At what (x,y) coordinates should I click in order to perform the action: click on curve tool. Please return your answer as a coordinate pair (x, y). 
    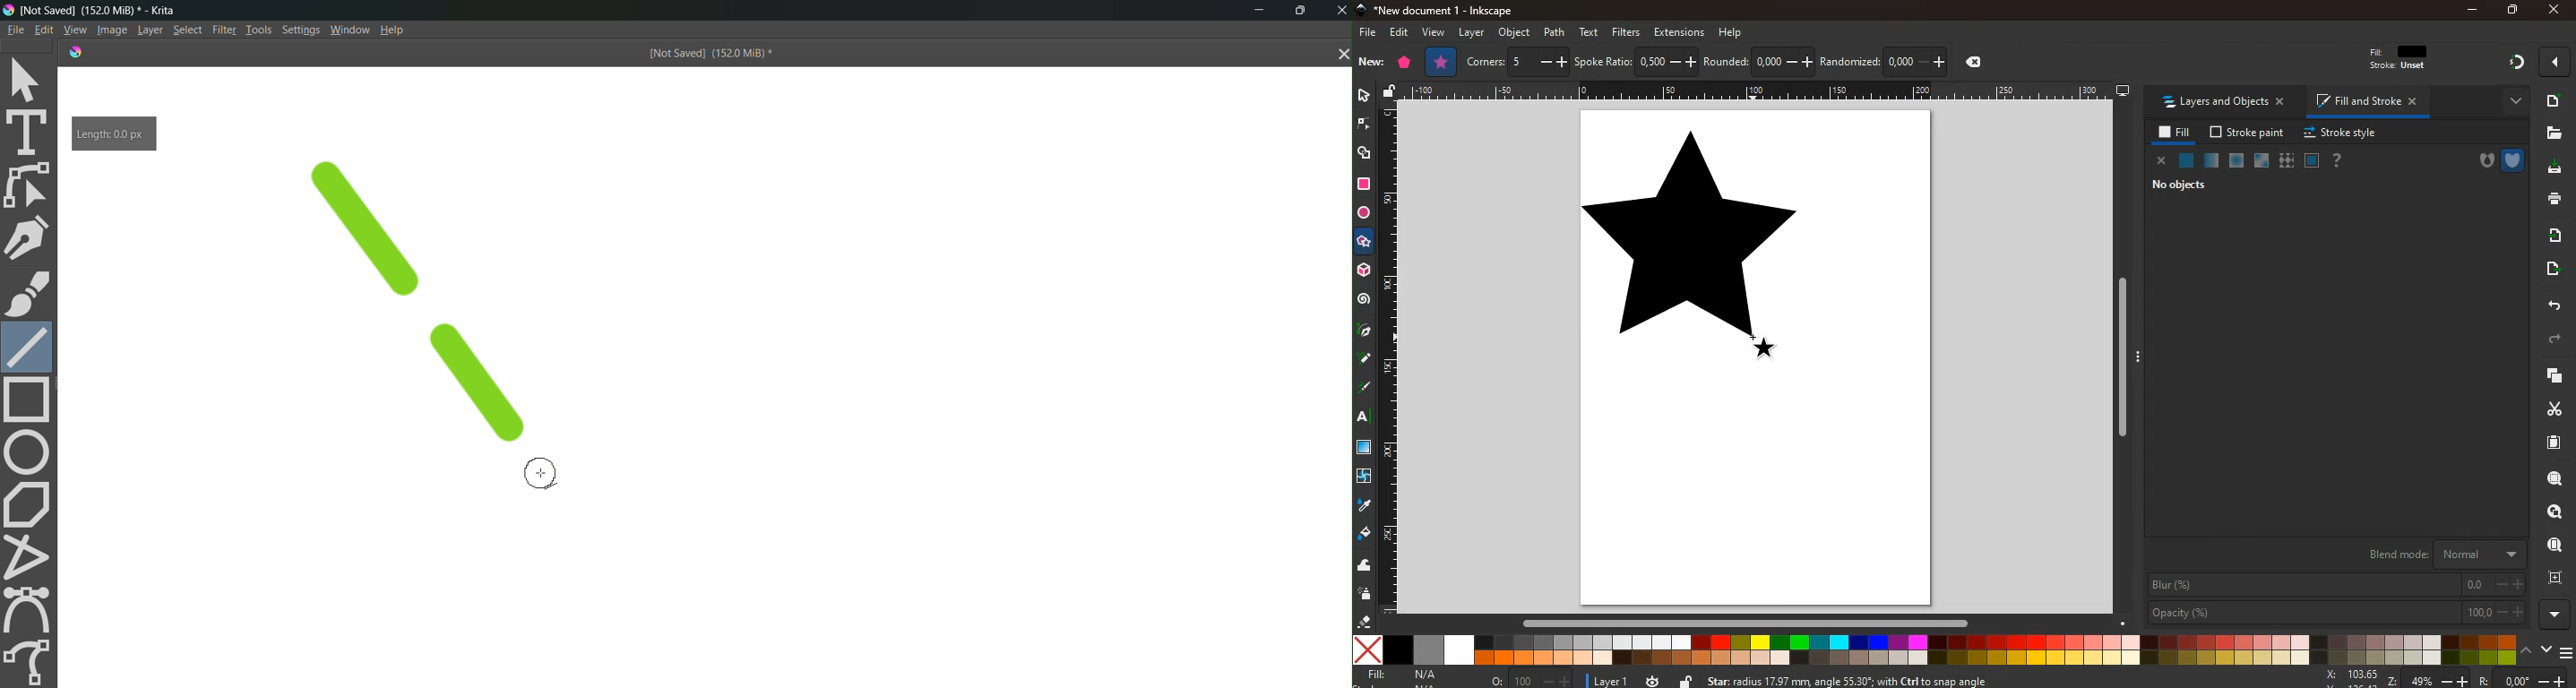
    Looking at the image, I should click on (32, 609).